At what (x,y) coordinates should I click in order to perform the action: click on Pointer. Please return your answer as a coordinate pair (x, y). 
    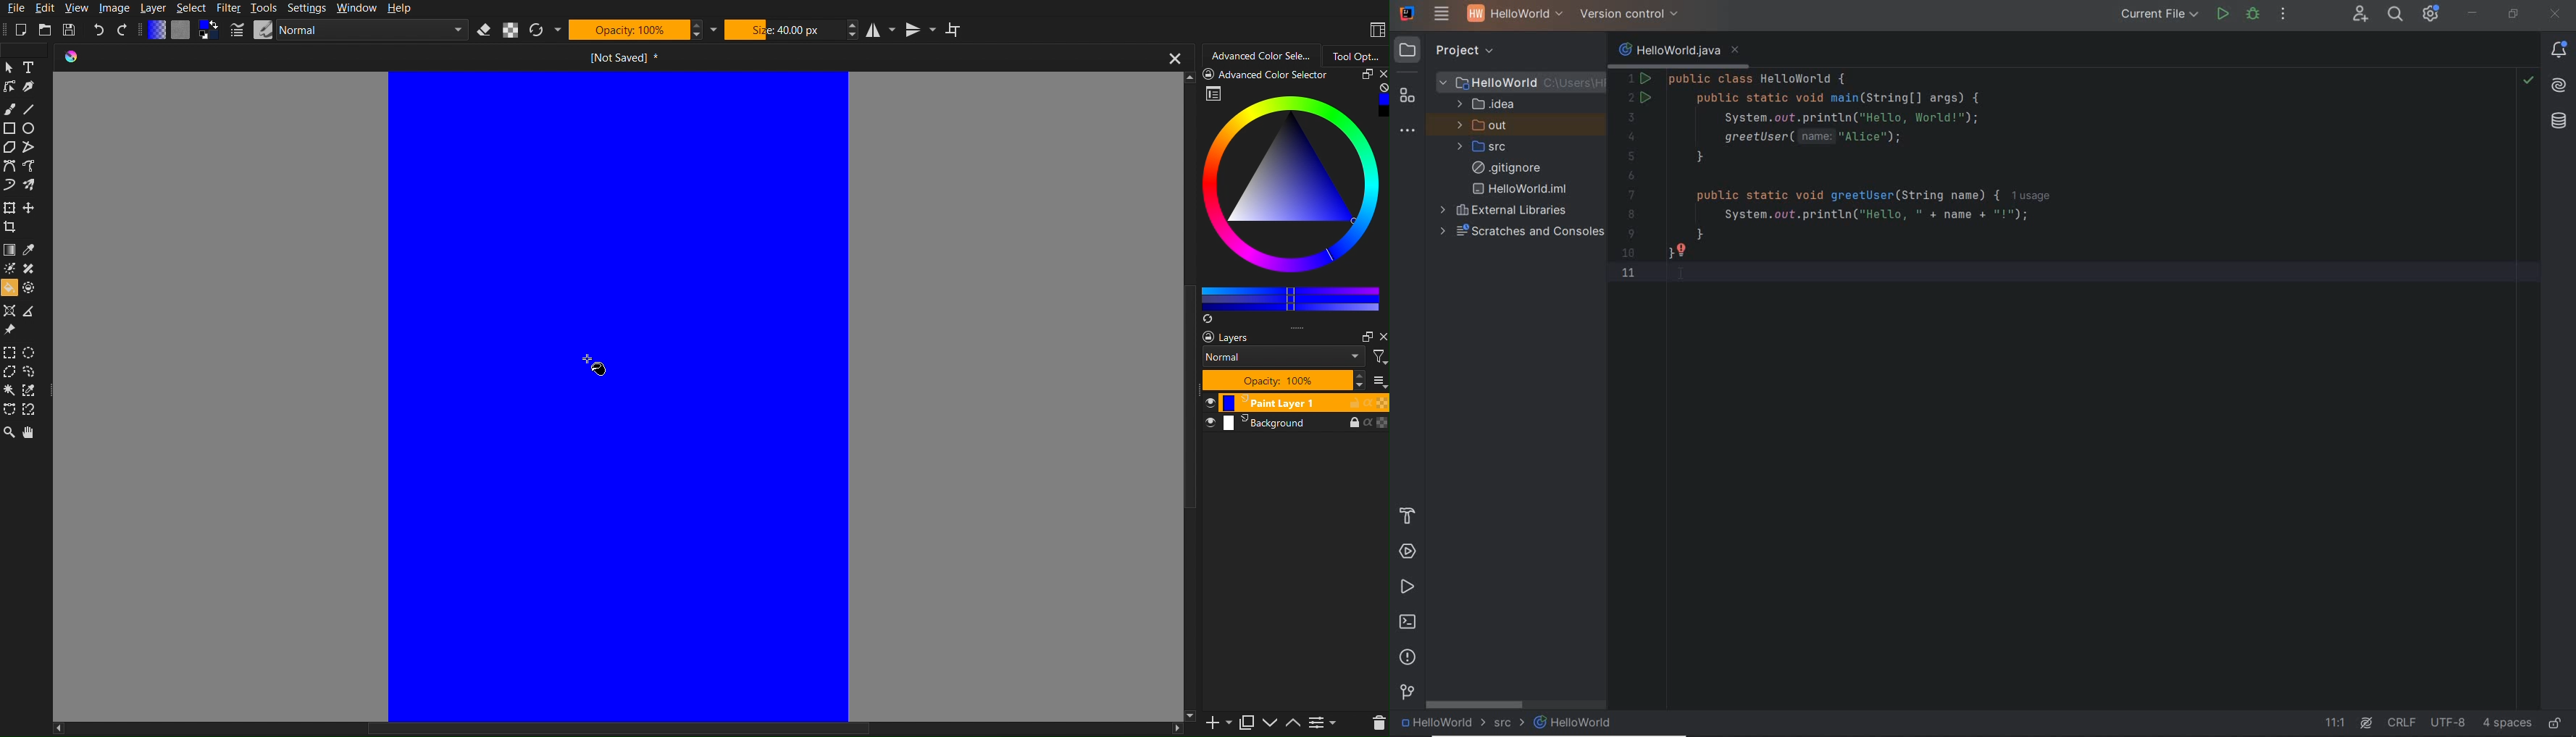
    Looking at the image, I should click on (9, 67).